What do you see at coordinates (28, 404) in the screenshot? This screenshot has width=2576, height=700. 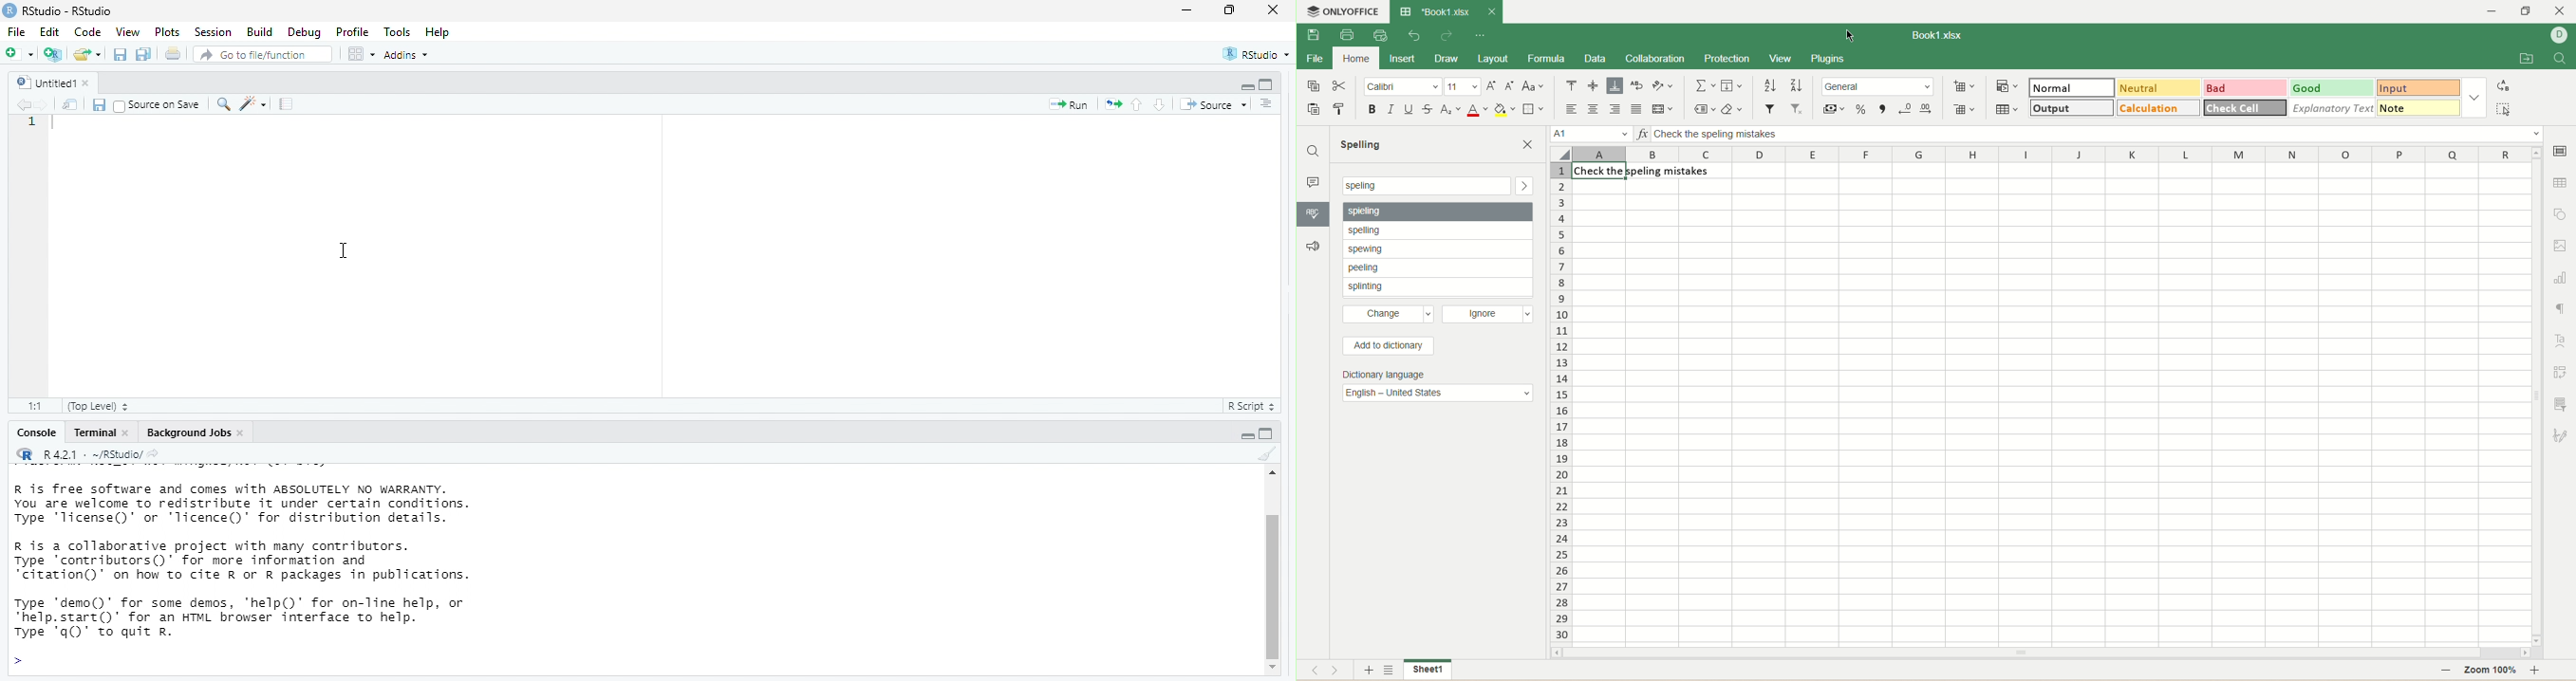 I see `1:1` at bounding box center [28, 404].